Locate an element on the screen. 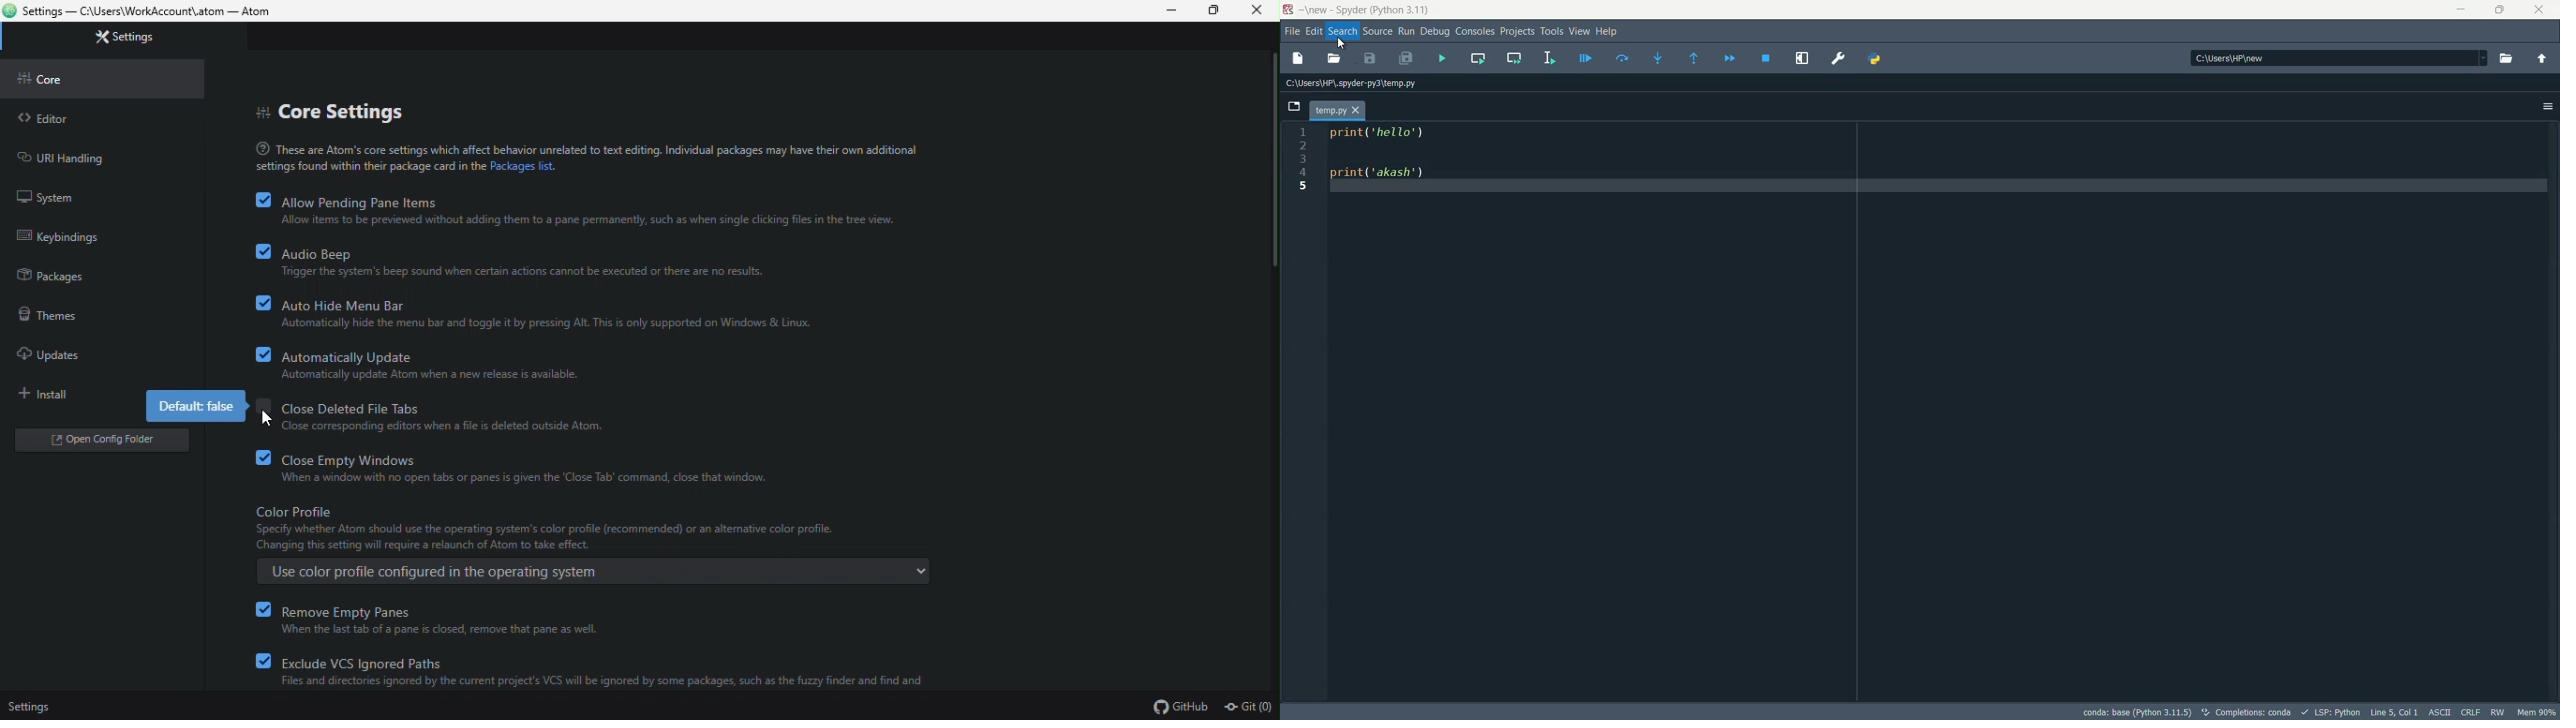 The image size is (2576, 728). browse tabs is located at coordinates (1293, 107).